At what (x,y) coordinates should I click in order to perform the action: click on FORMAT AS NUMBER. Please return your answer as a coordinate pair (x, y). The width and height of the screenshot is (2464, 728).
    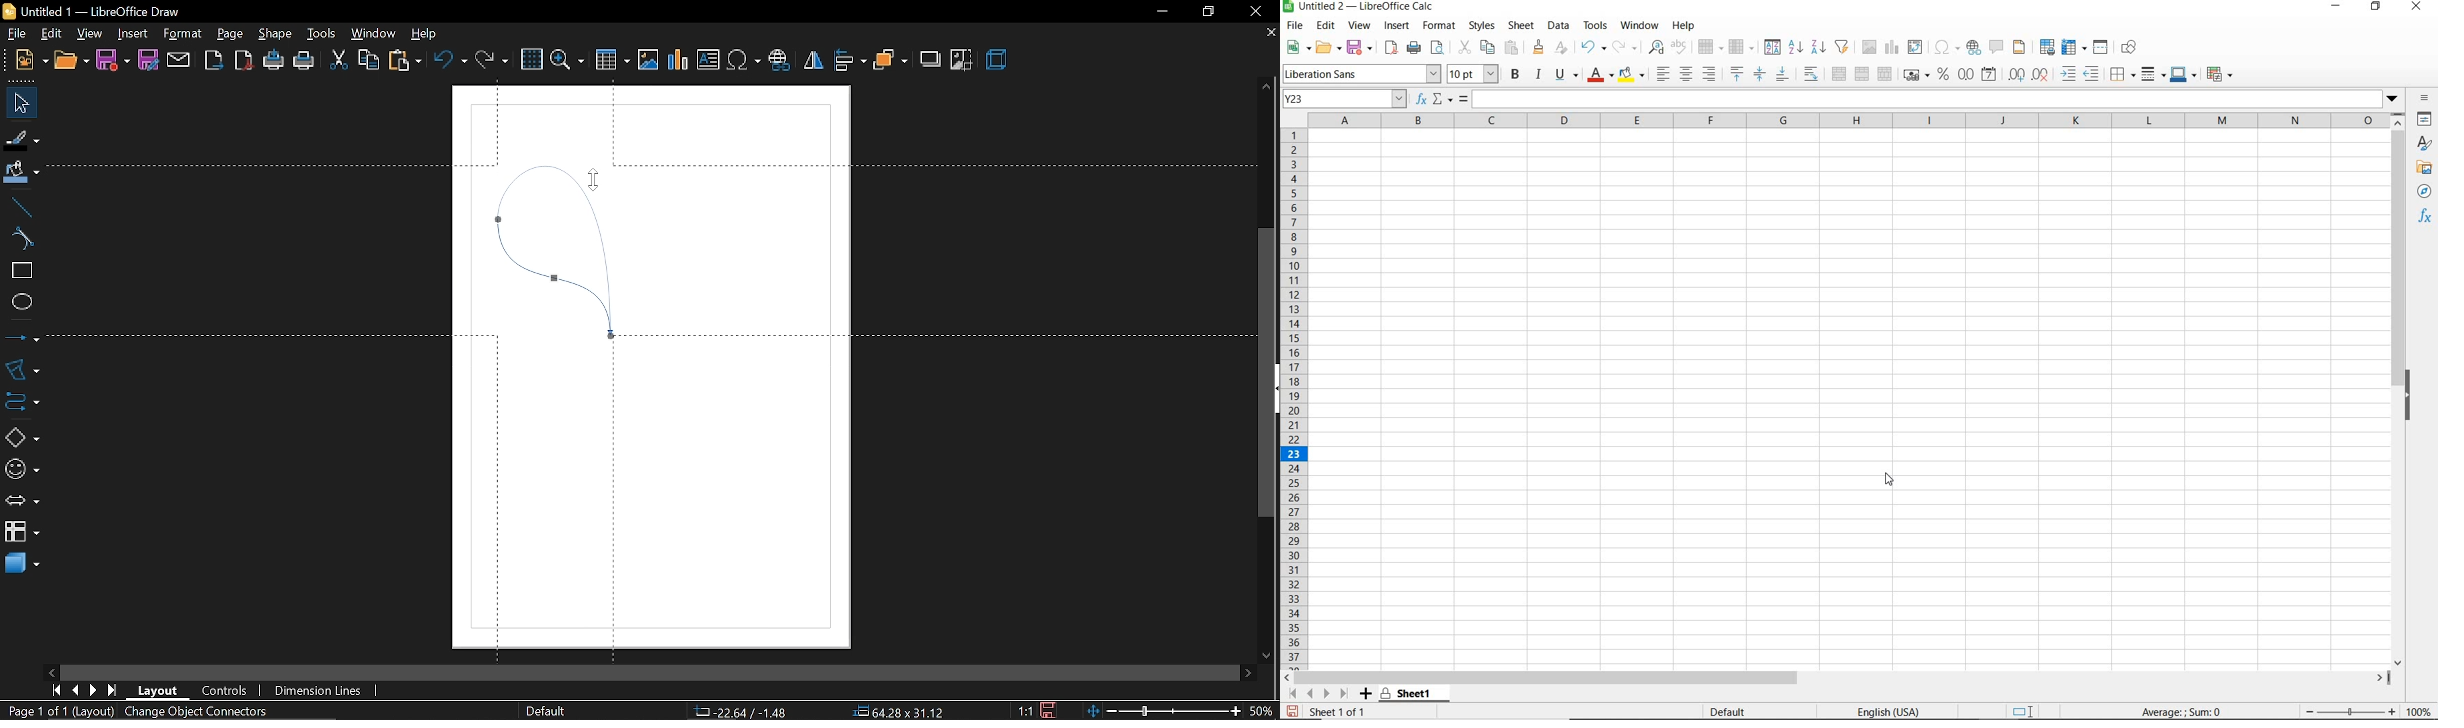
    Looking at the image, I should click on (1967, 74).